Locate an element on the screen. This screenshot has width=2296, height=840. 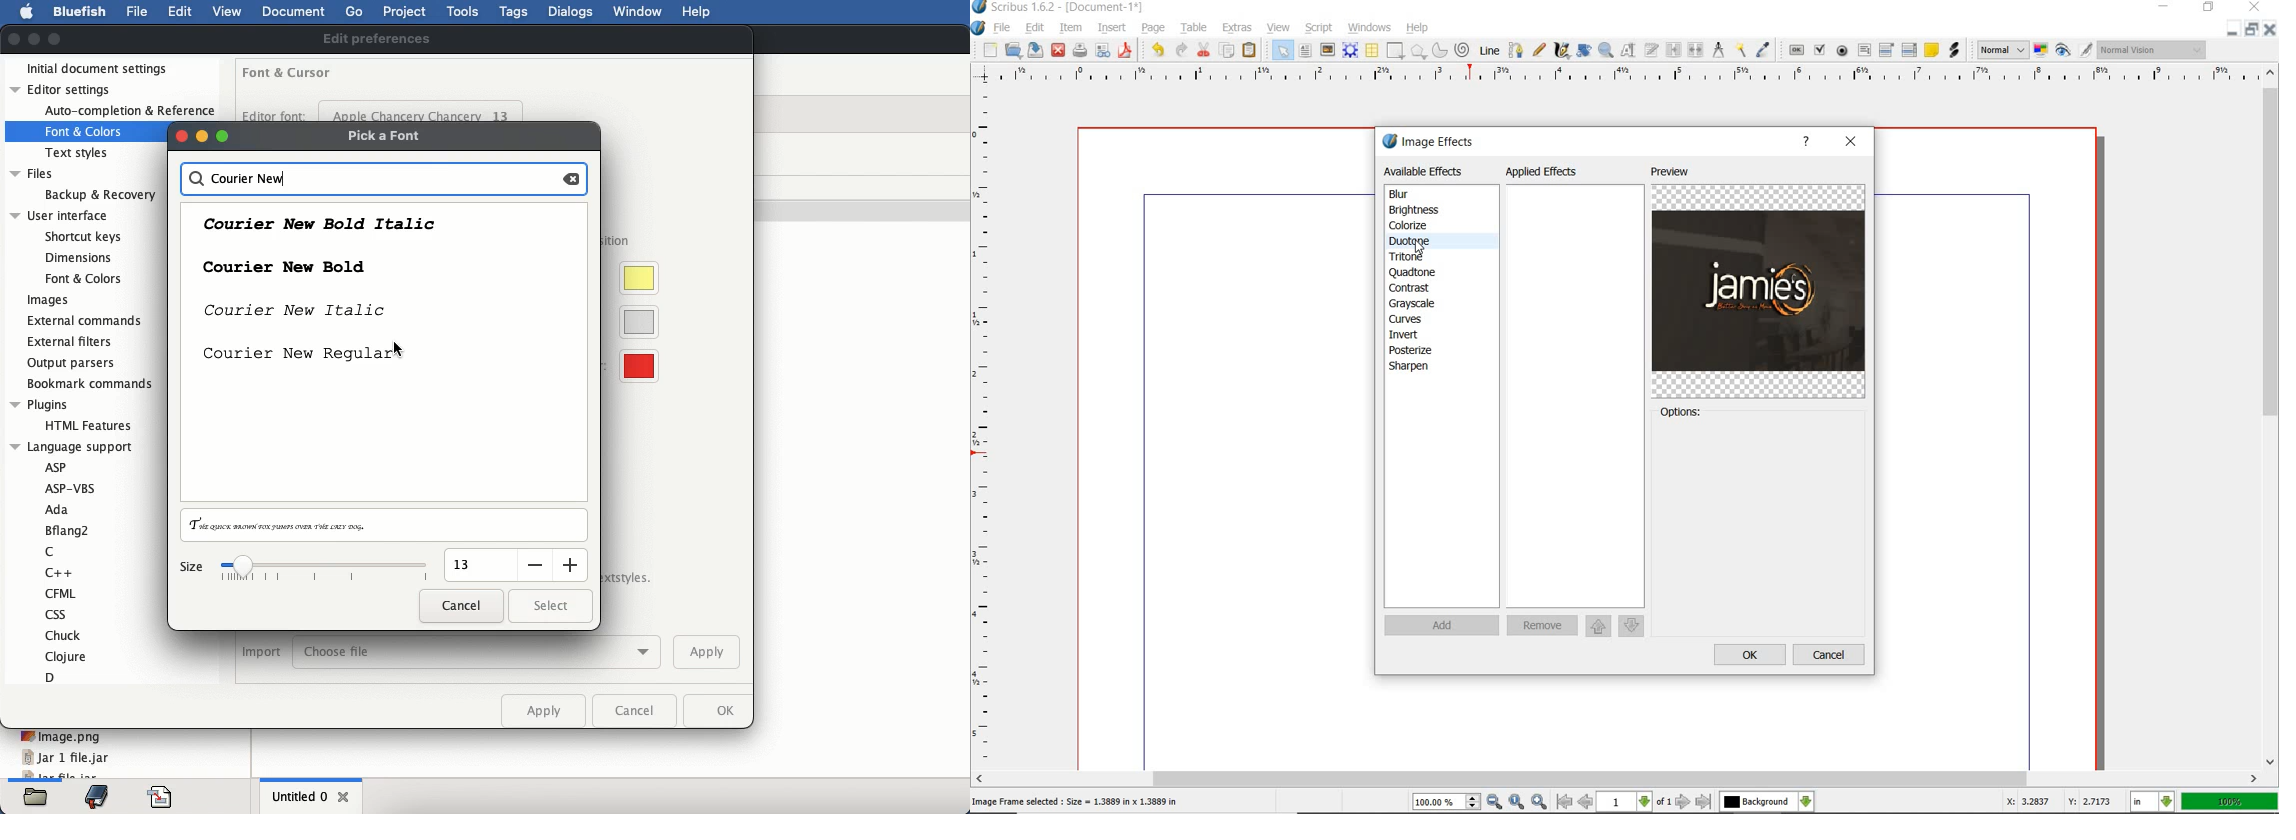
courier new bold is located at coordinates (281, 266).